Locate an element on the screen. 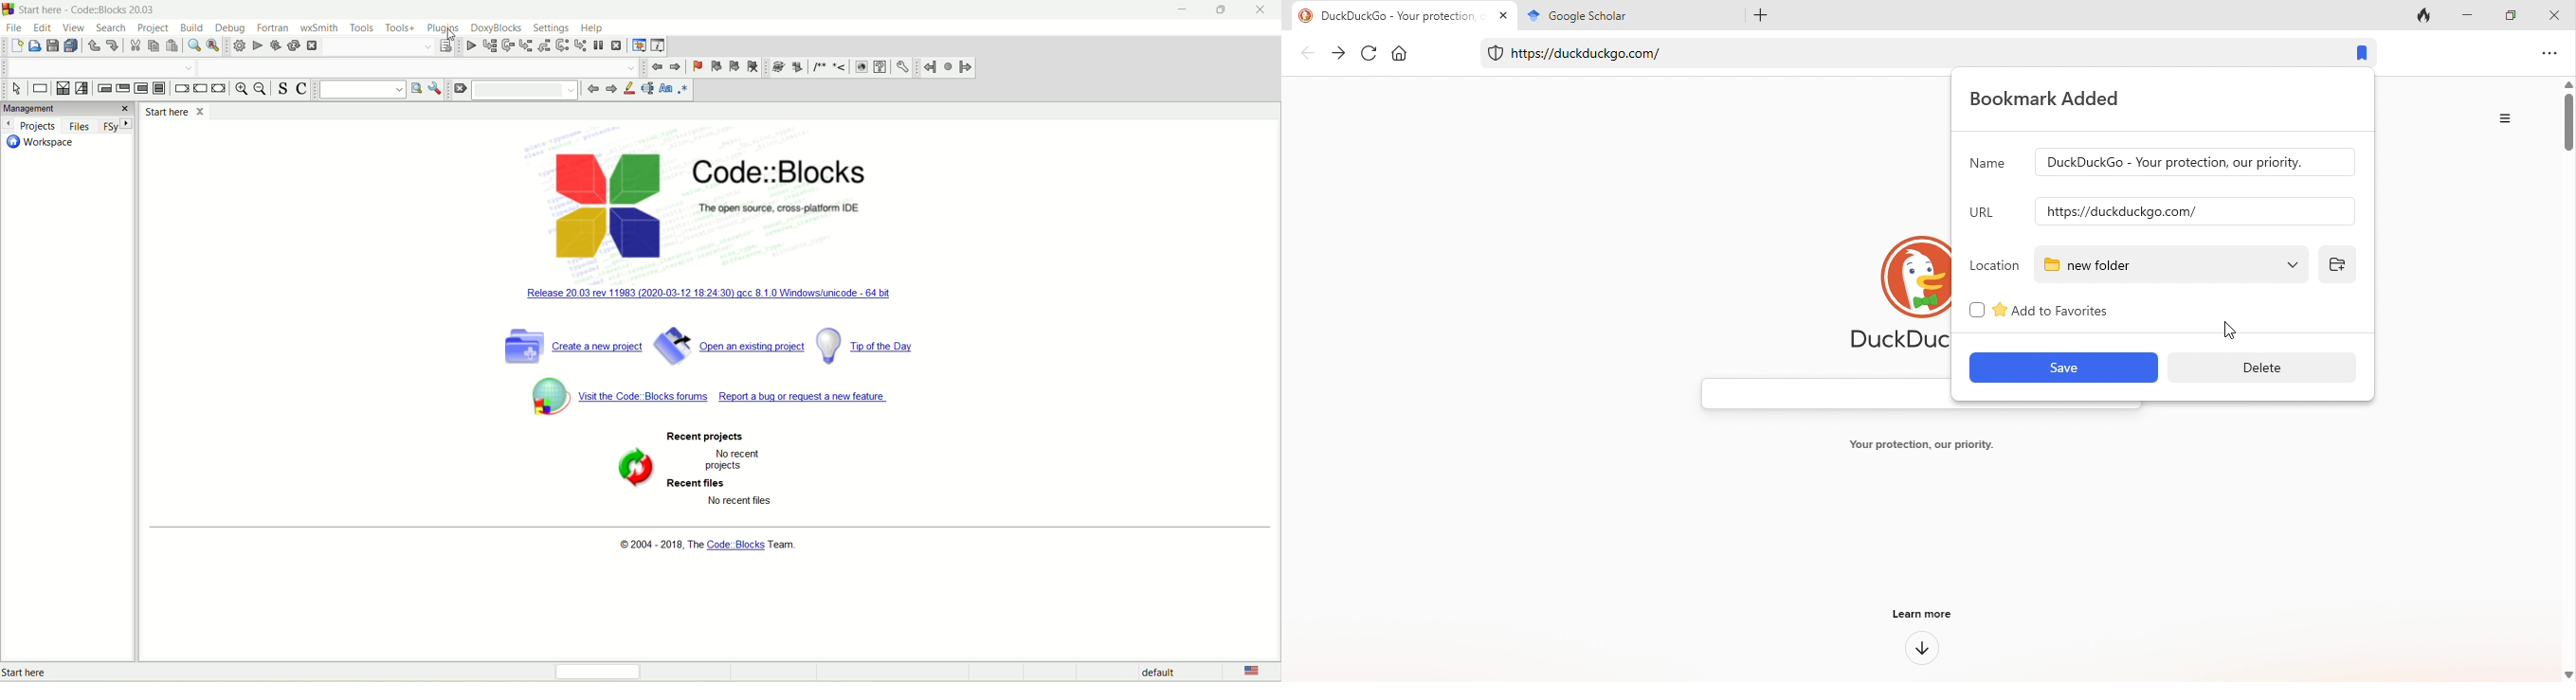  Logo is located at coordinates (632, 469).